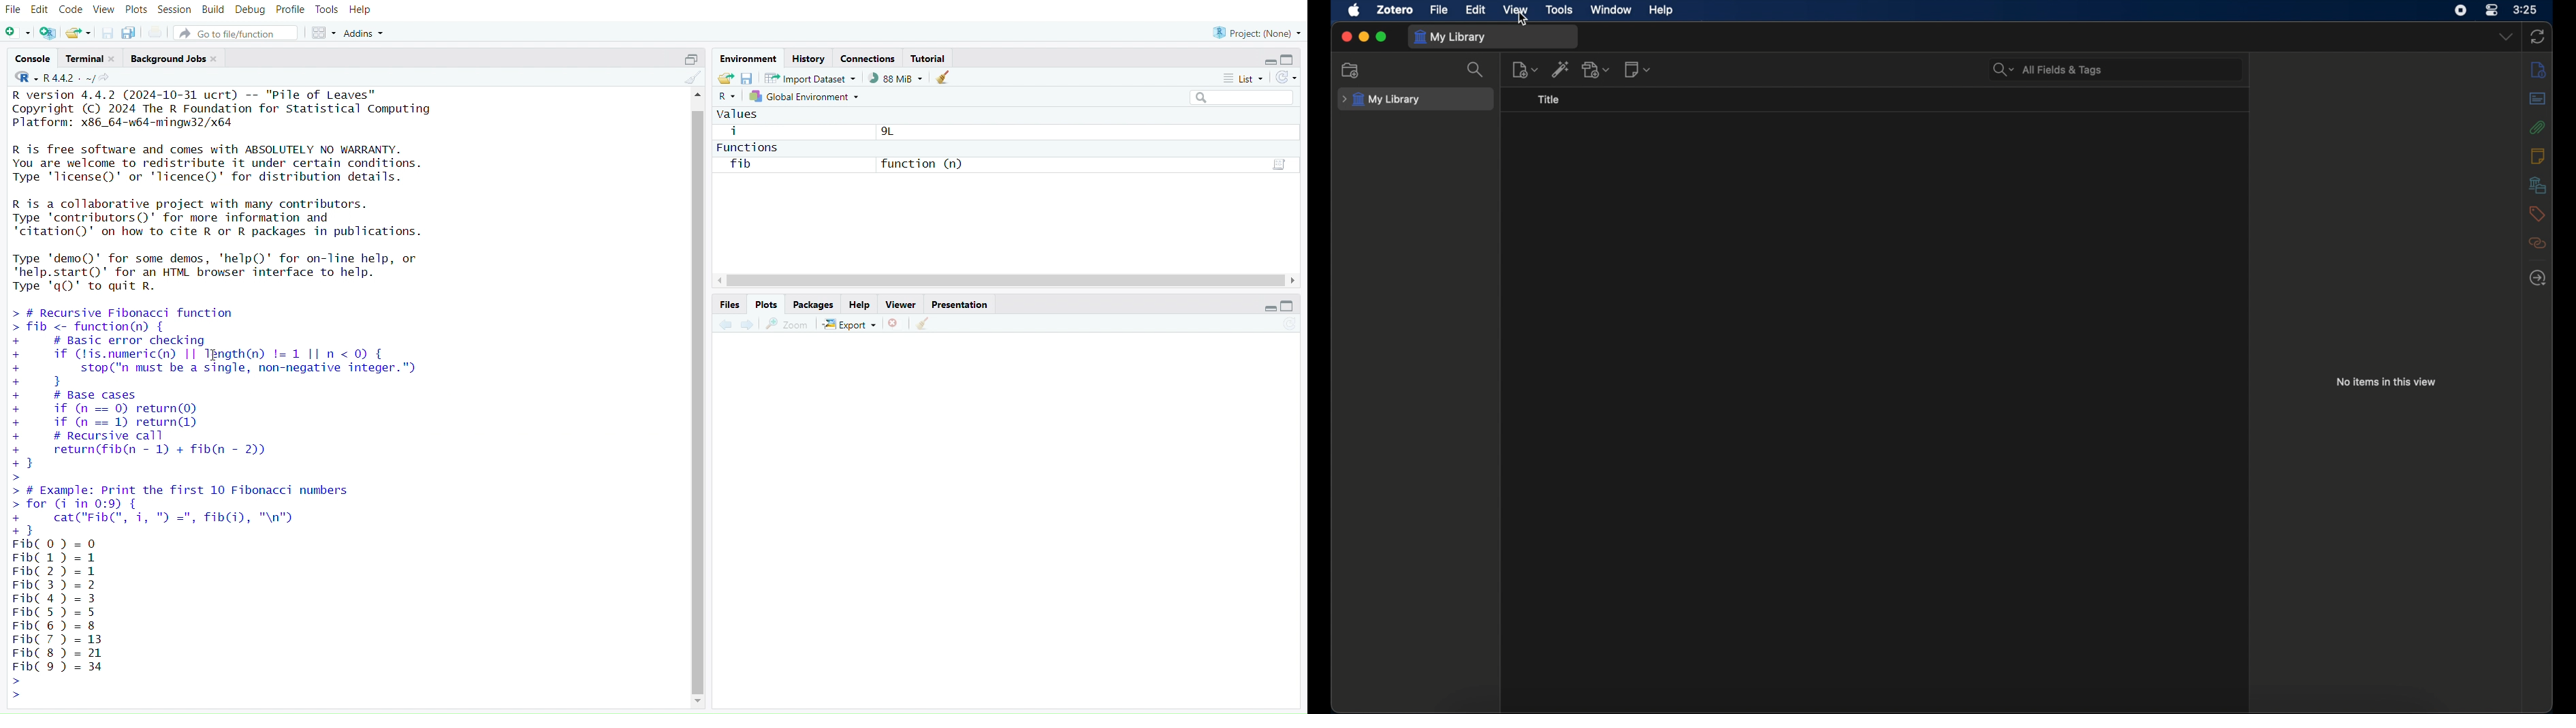 This screenshot has width=2576, height=728. What do you see at coordinates (77, 34) in the screenshot?
I see `open an existing file` at bounding box center [77, 34].